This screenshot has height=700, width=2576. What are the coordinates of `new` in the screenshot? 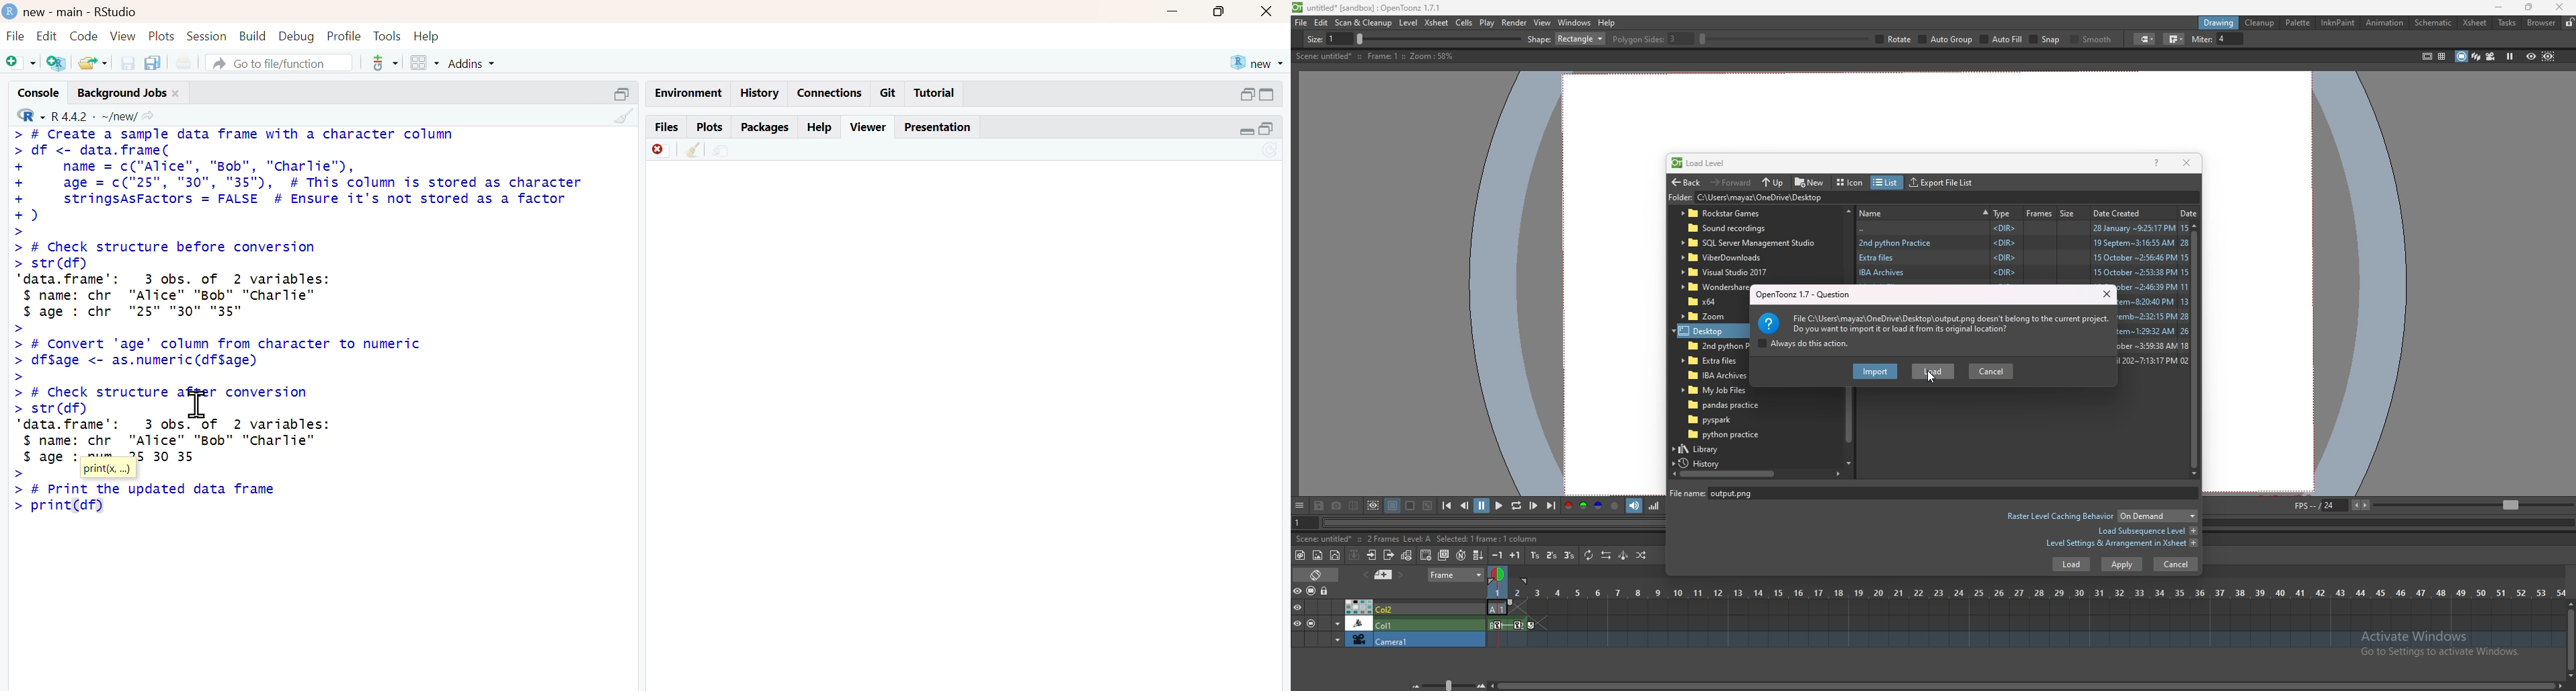 It's located at (1257, 63).